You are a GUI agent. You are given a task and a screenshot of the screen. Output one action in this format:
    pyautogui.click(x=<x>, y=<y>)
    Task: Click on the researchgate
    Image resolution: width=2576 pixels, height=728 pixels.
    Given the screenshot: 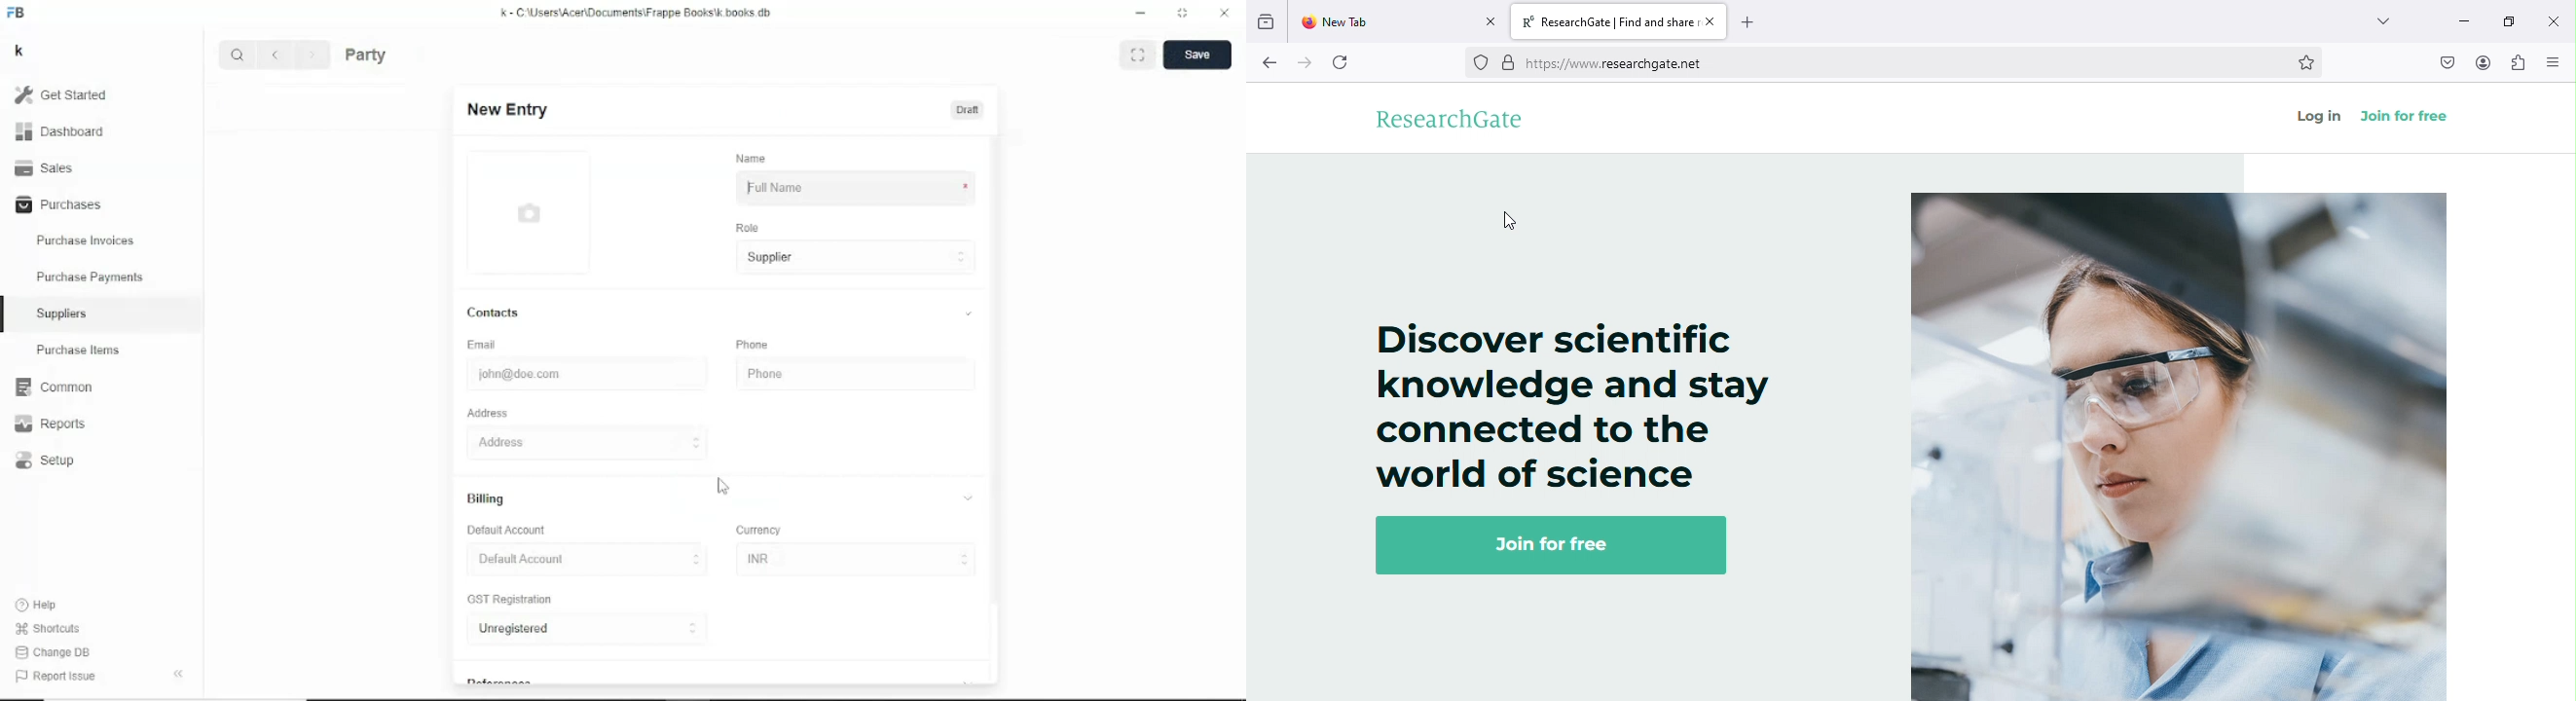 What is the action you would take?
    pyautogui.click(x=1456, y=119)
    